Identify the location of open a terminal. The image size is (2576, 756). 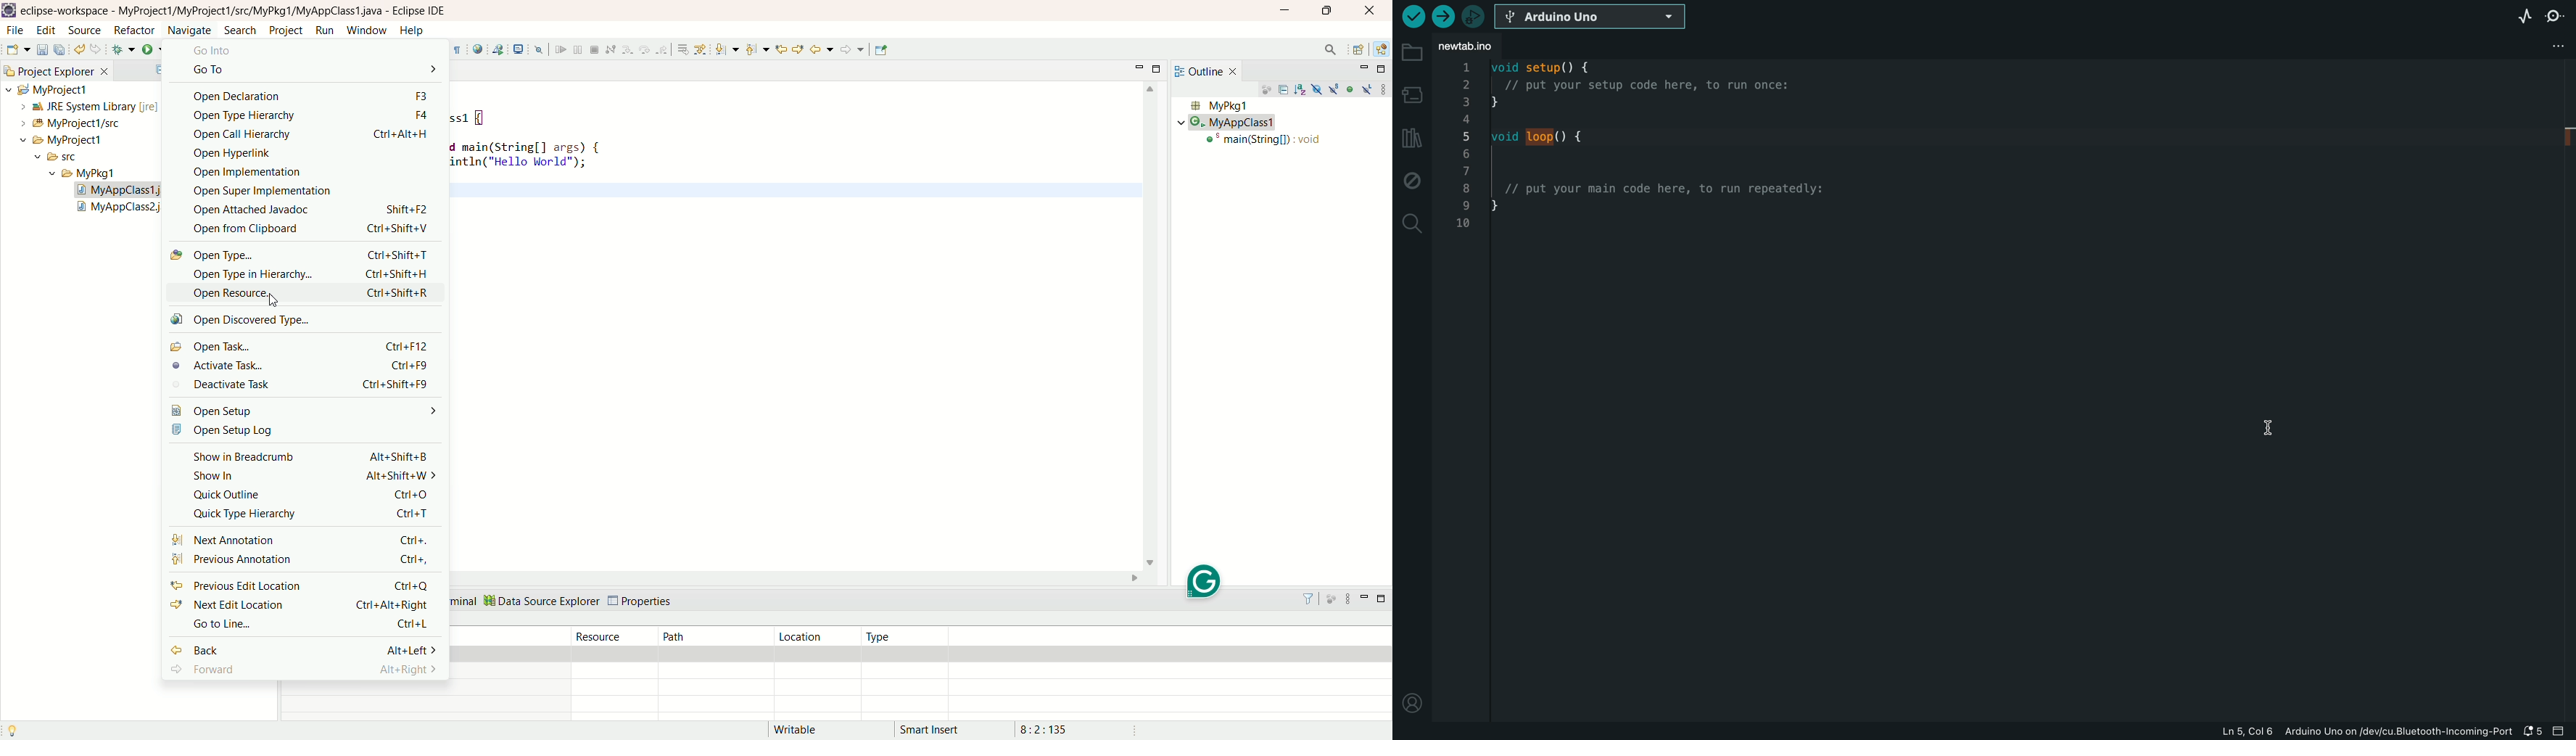
(519, 49).